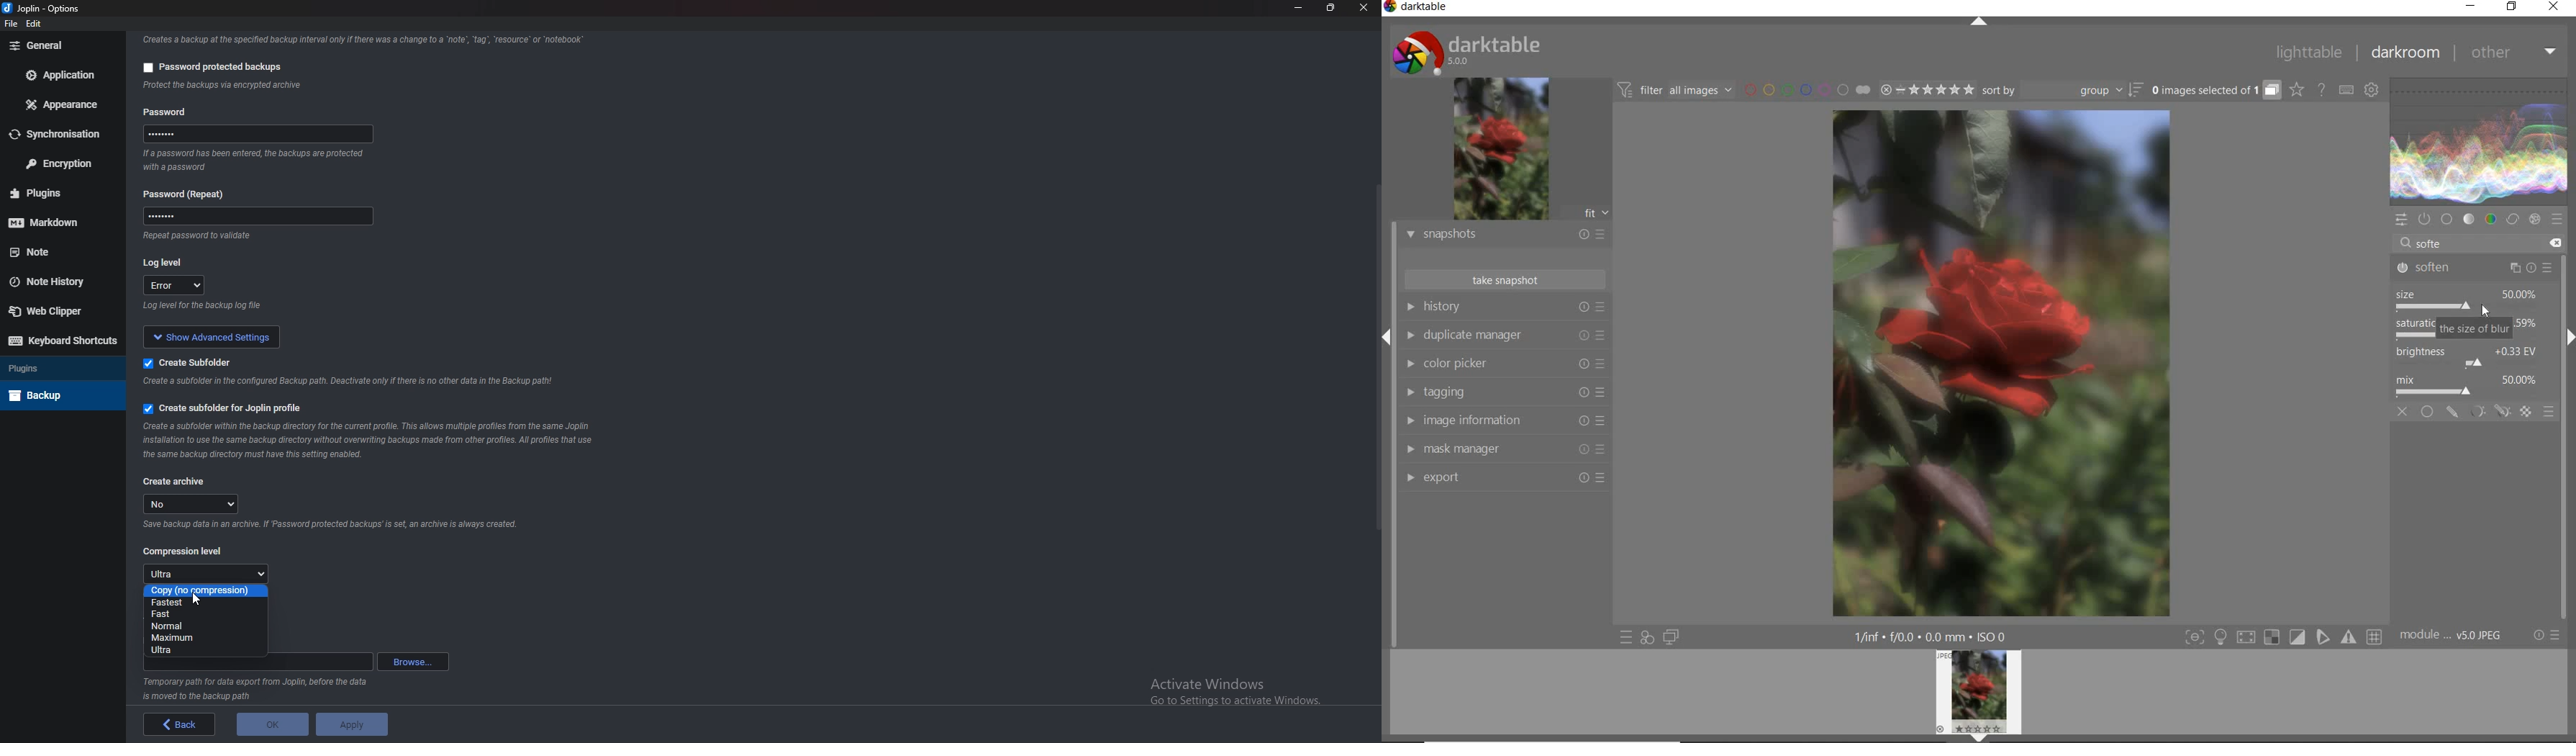 This screenshot has height=756, width=2576. Describe the element at coordinates (200, 648) in the screenshot. I see `Ultra` at that location.